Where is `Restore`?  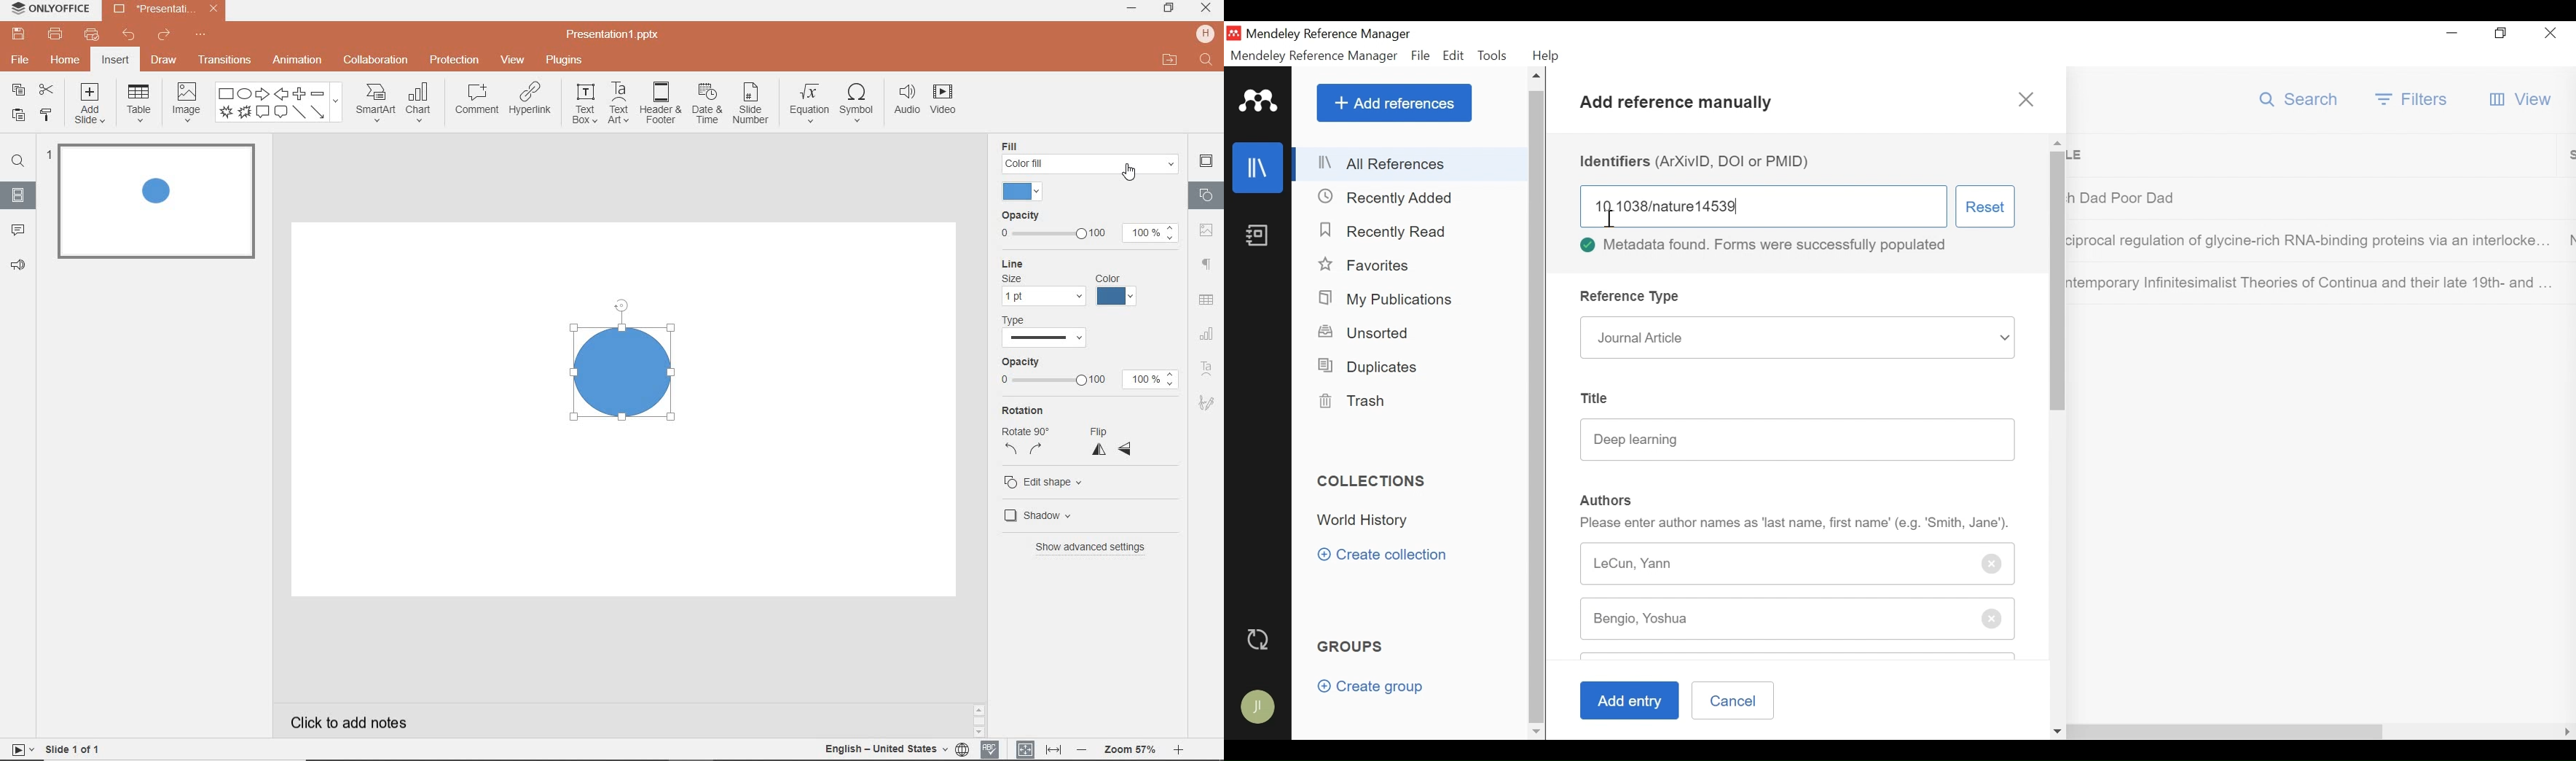
Restore is located at coordinates (2499, 34).